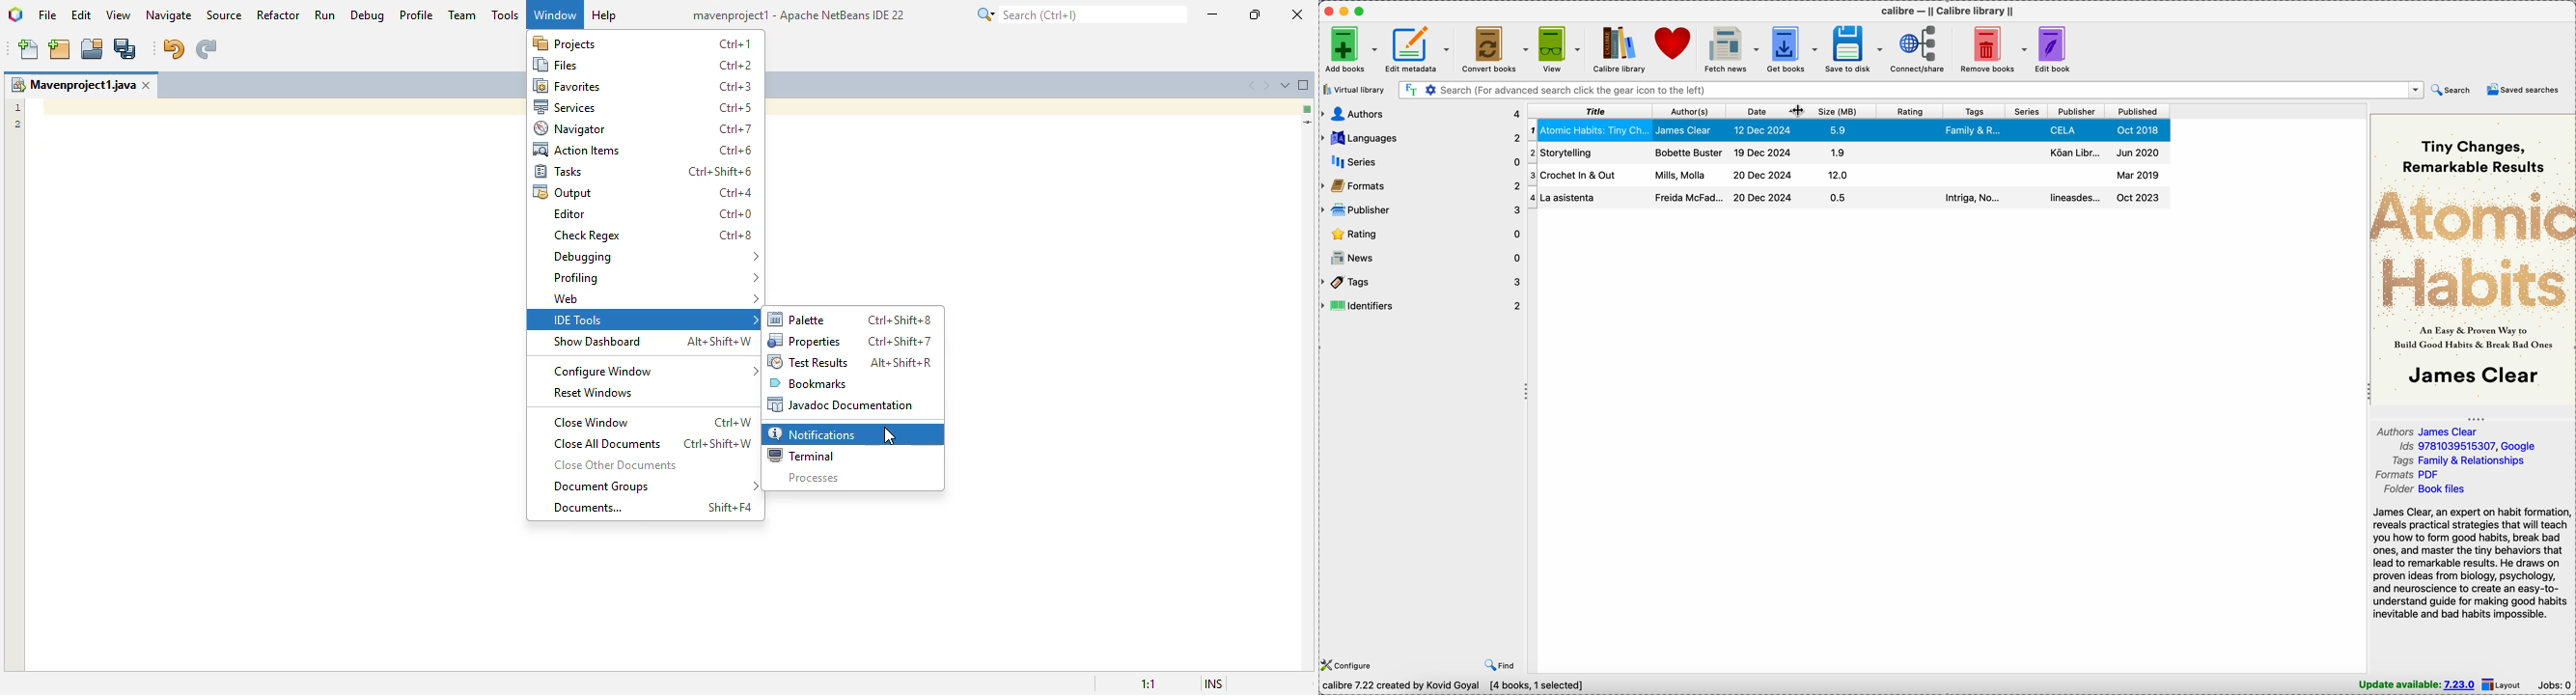  Describe the element at coordinates (2554, 685) in the screenshot. I see `Jobs: 0` at that location.